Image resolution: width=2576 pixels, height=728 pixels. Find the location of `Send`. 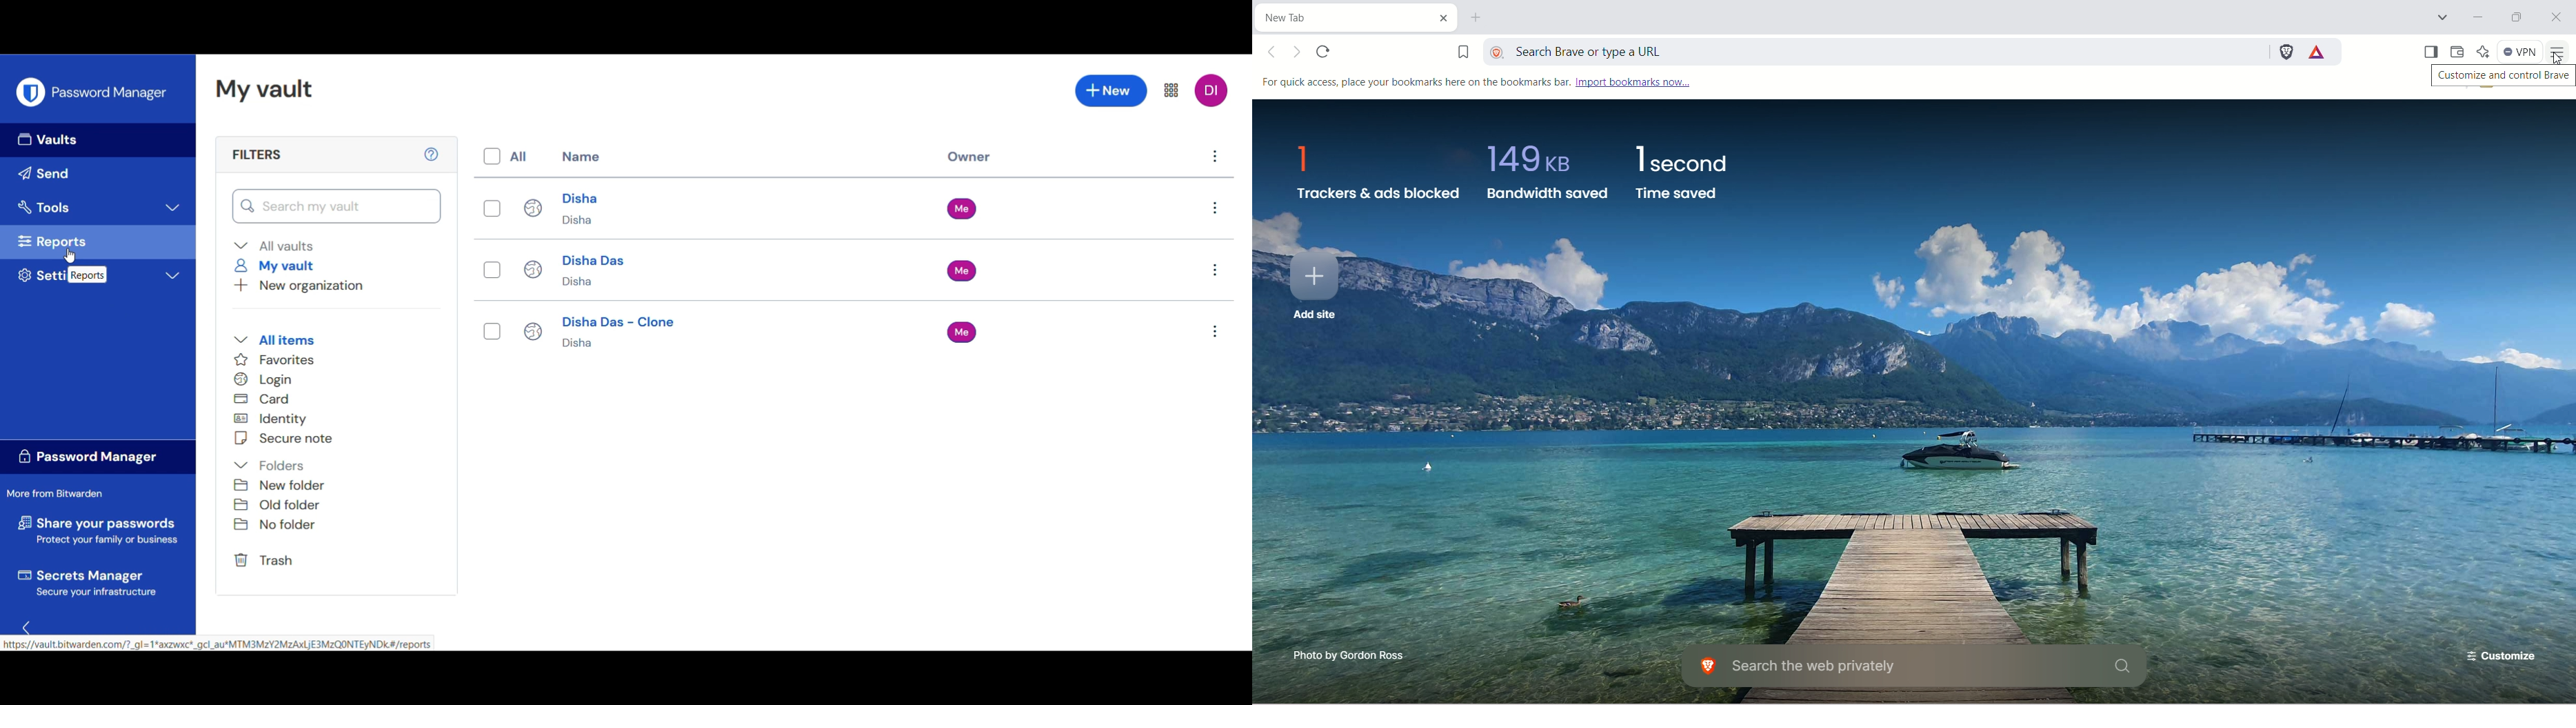

Send is located at coordinates (98, 174).